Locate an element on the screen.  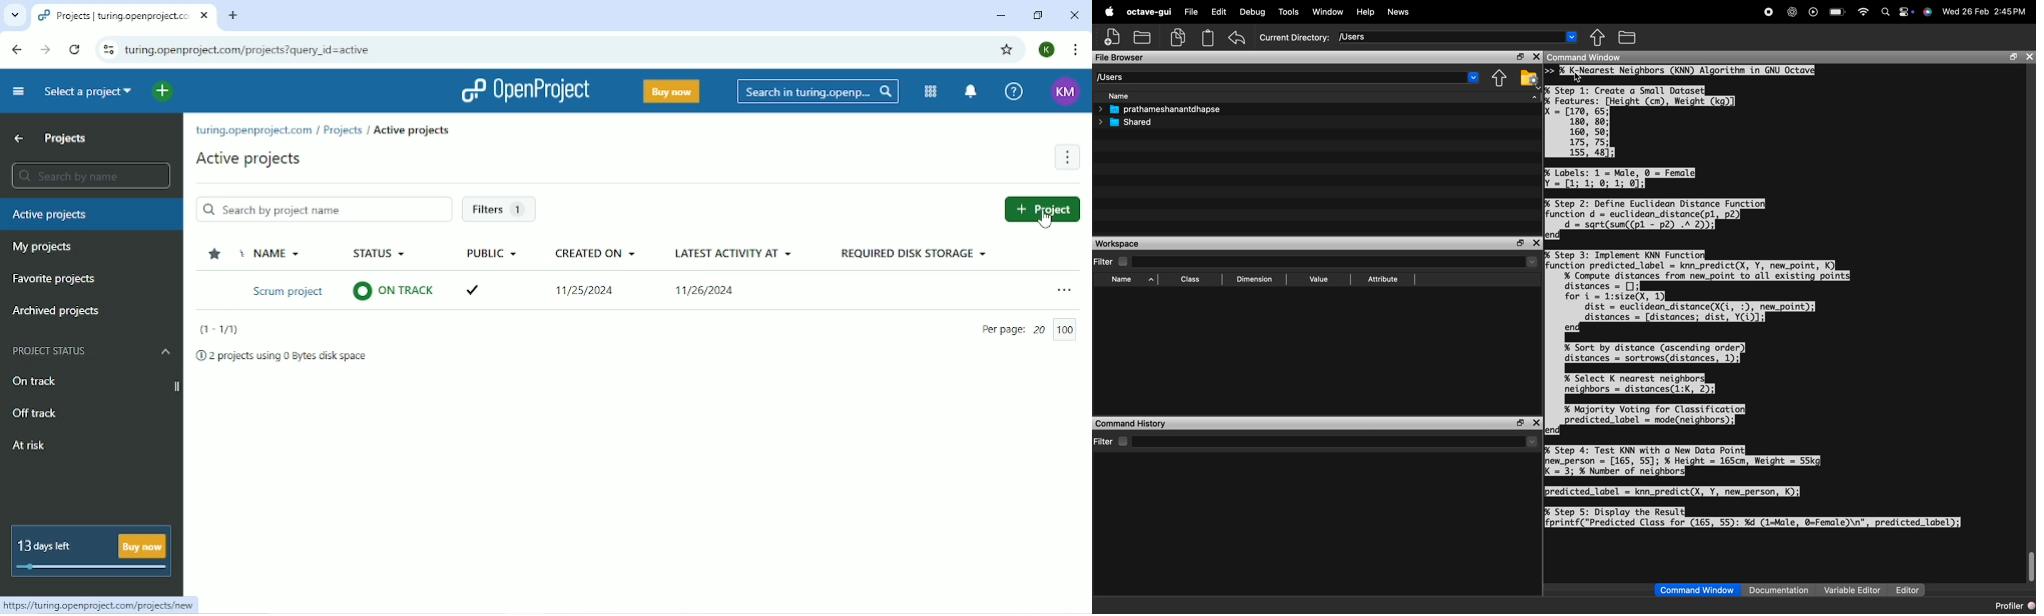
K is located at coordinates (1048, 50).